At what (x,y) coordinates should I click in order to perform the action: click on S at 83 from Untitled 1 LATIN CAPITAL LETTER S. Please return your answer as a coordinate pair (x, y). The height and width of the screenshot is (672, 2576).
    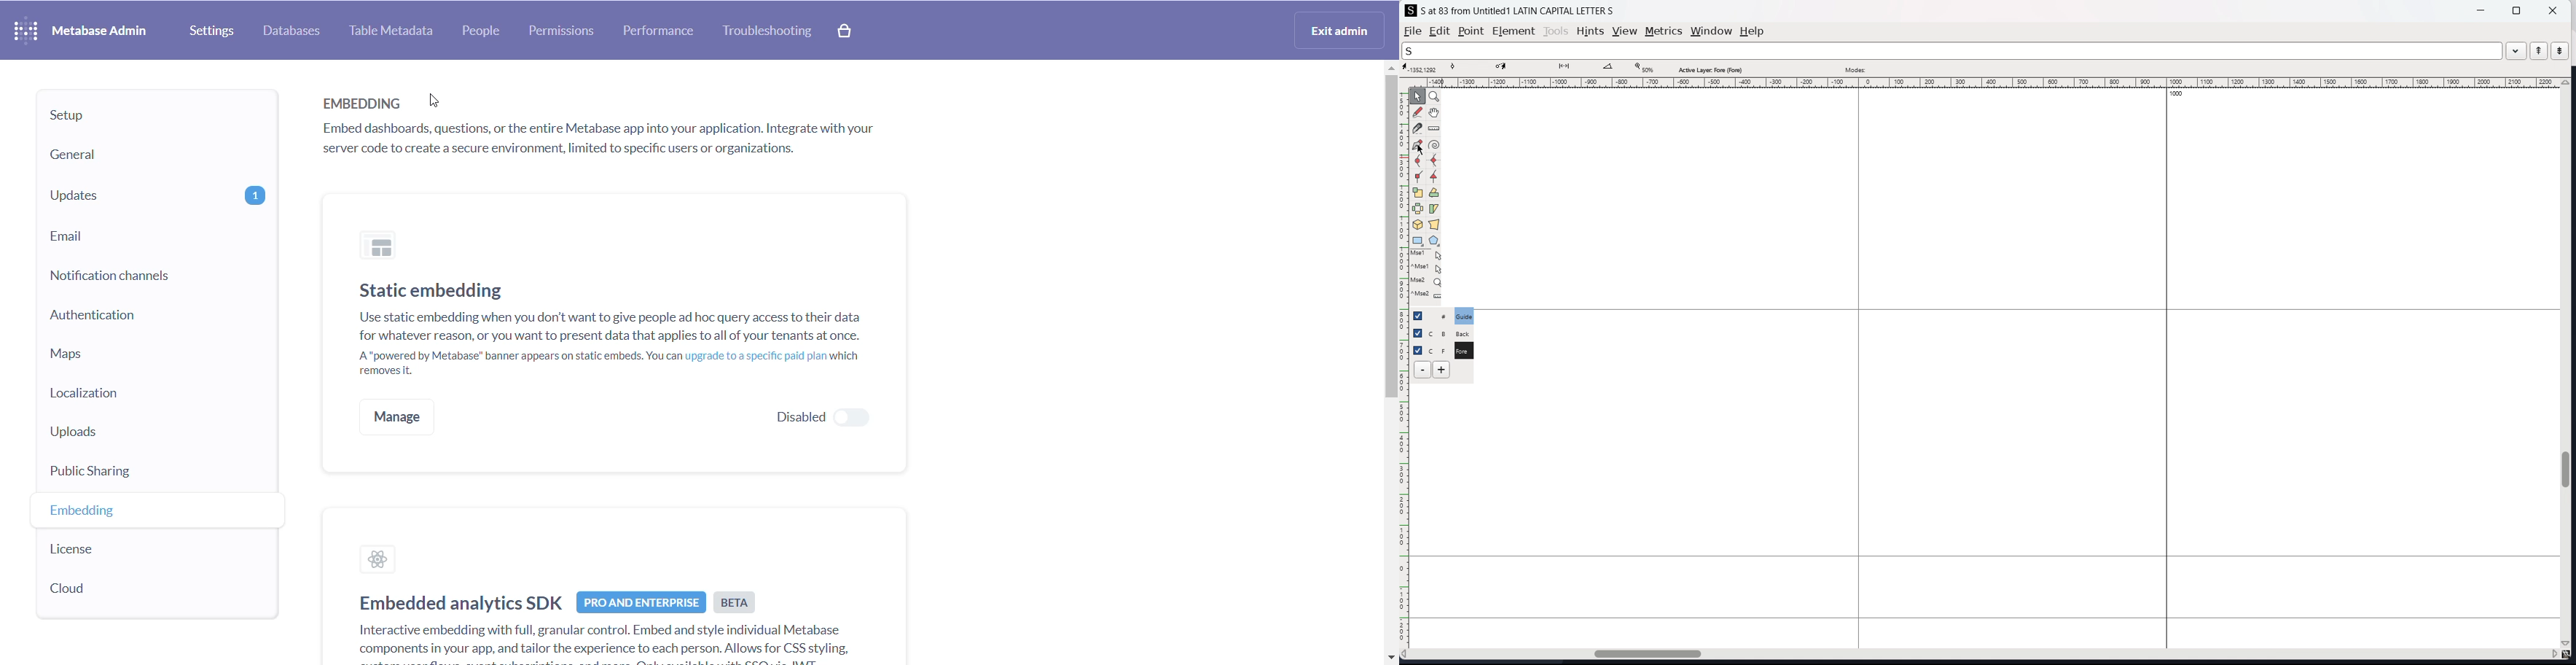
    Looking at the image, I should click on (1520, 10).